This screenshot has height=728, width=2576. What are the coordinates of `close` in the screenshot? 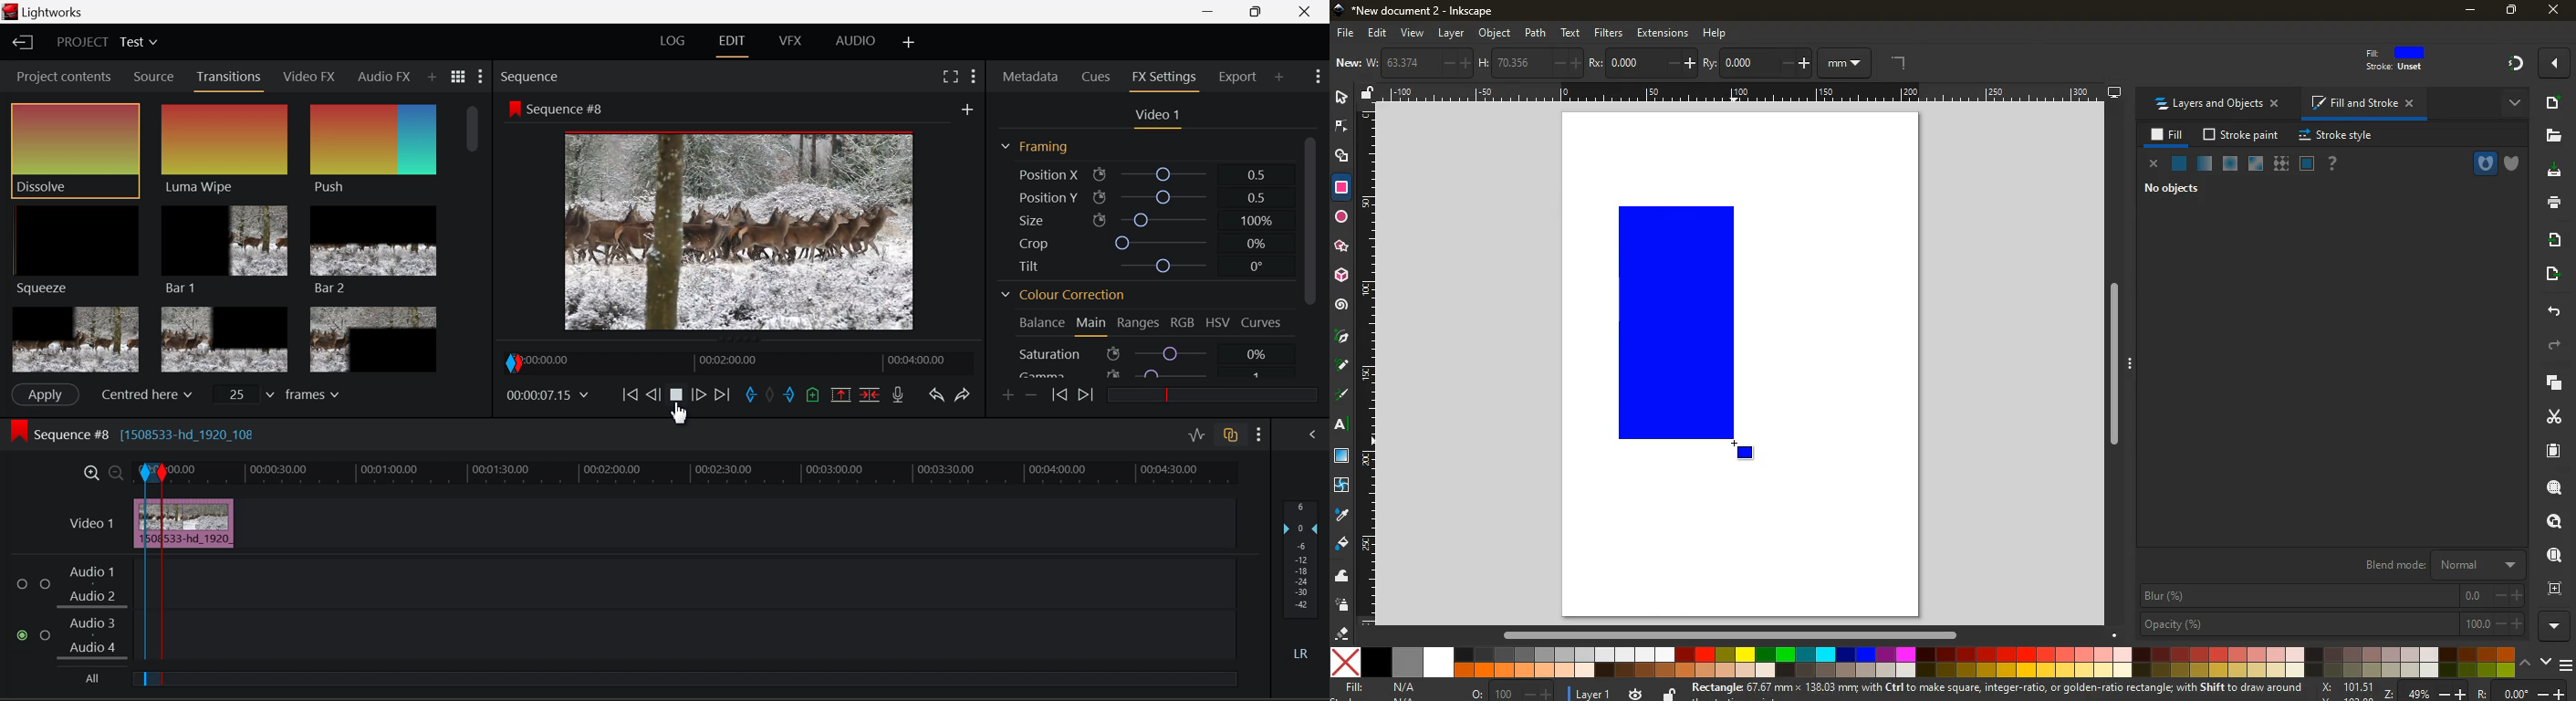 It's located at (2555, 11).